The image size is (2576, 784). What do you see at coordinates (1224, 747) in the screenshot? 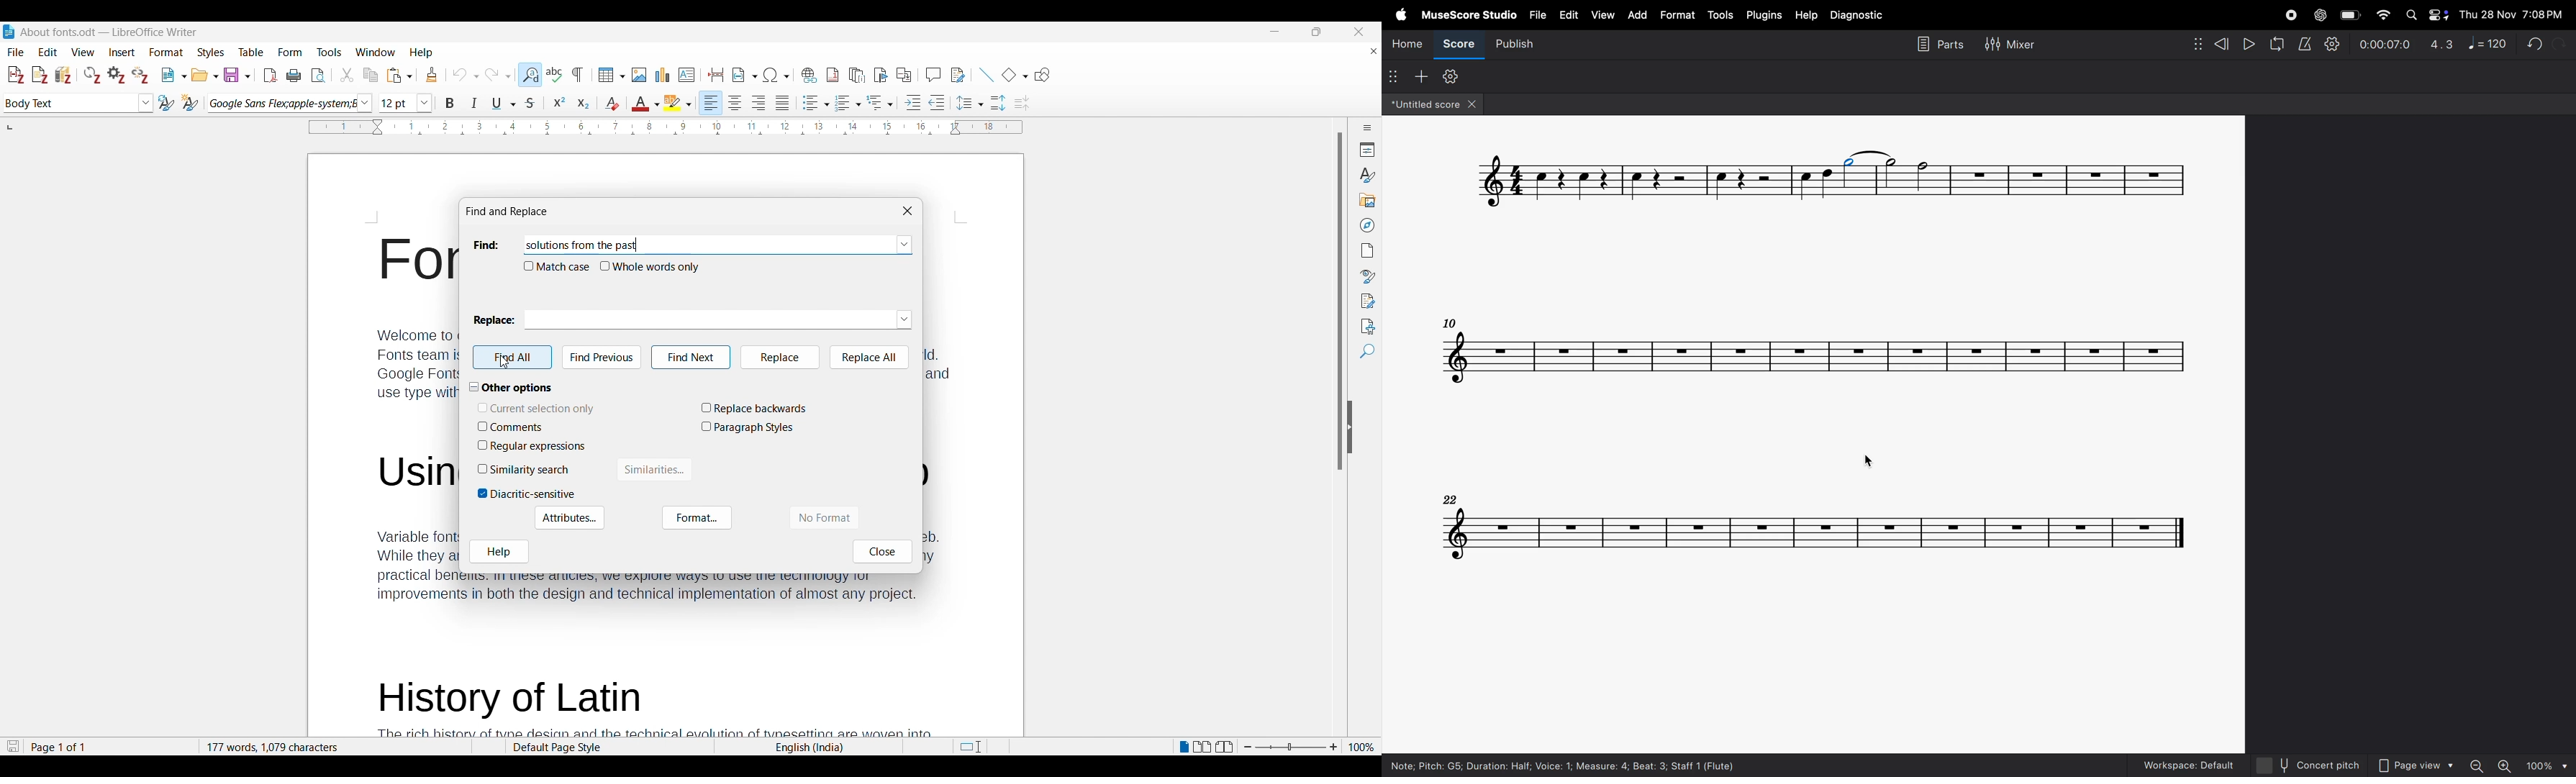
I see `Book view` at bounding box center [1224, 747].